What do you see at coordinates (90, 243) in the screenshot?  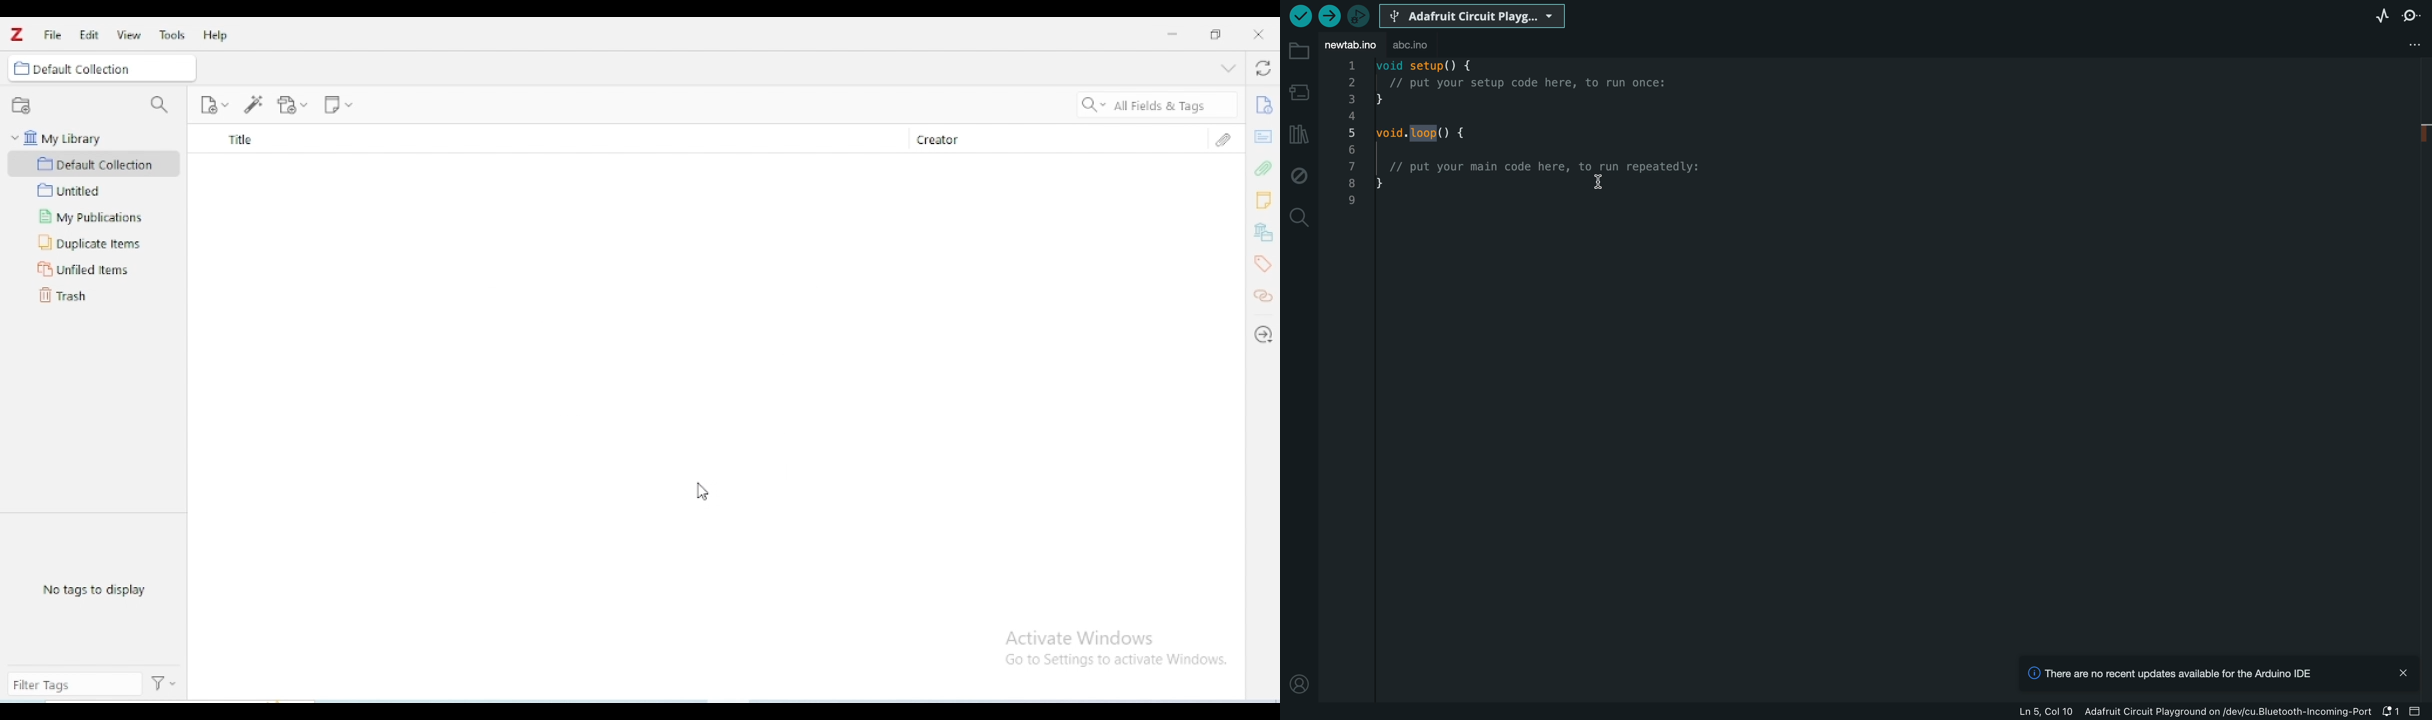 I see `duplicate items` at bounding box center [90, 243].